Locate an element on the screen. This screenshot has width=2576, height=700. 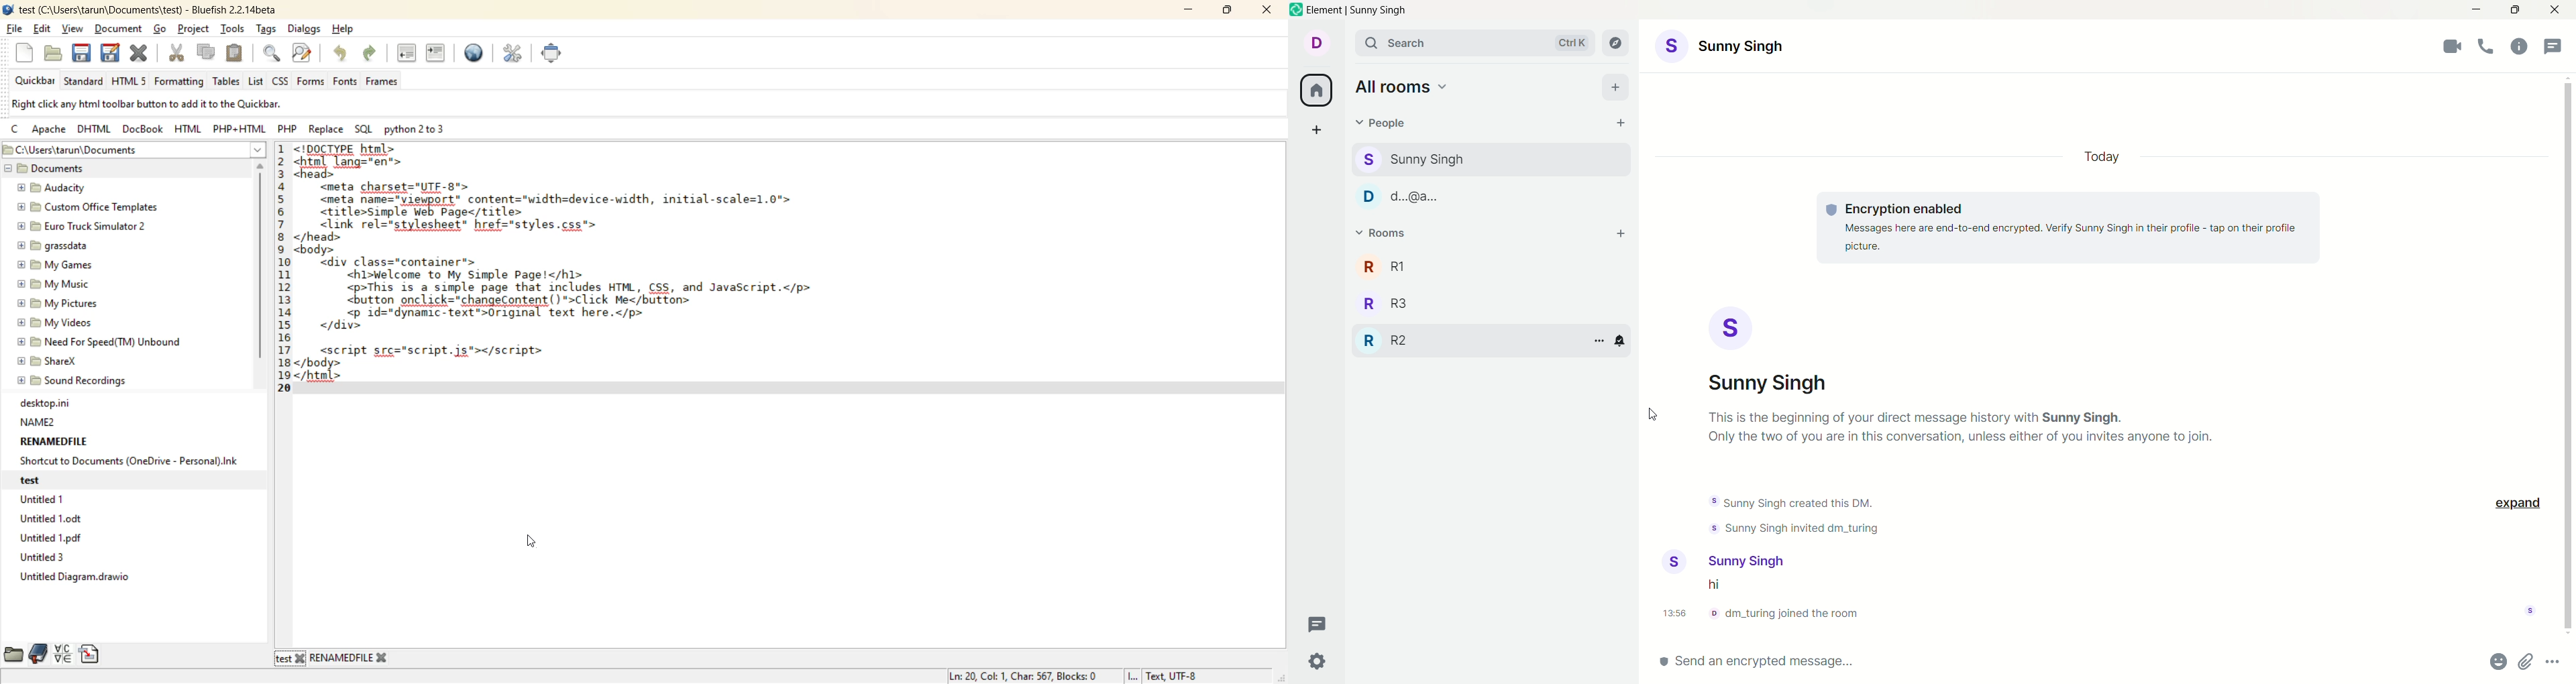
frames is located at coordinates (384, 82).